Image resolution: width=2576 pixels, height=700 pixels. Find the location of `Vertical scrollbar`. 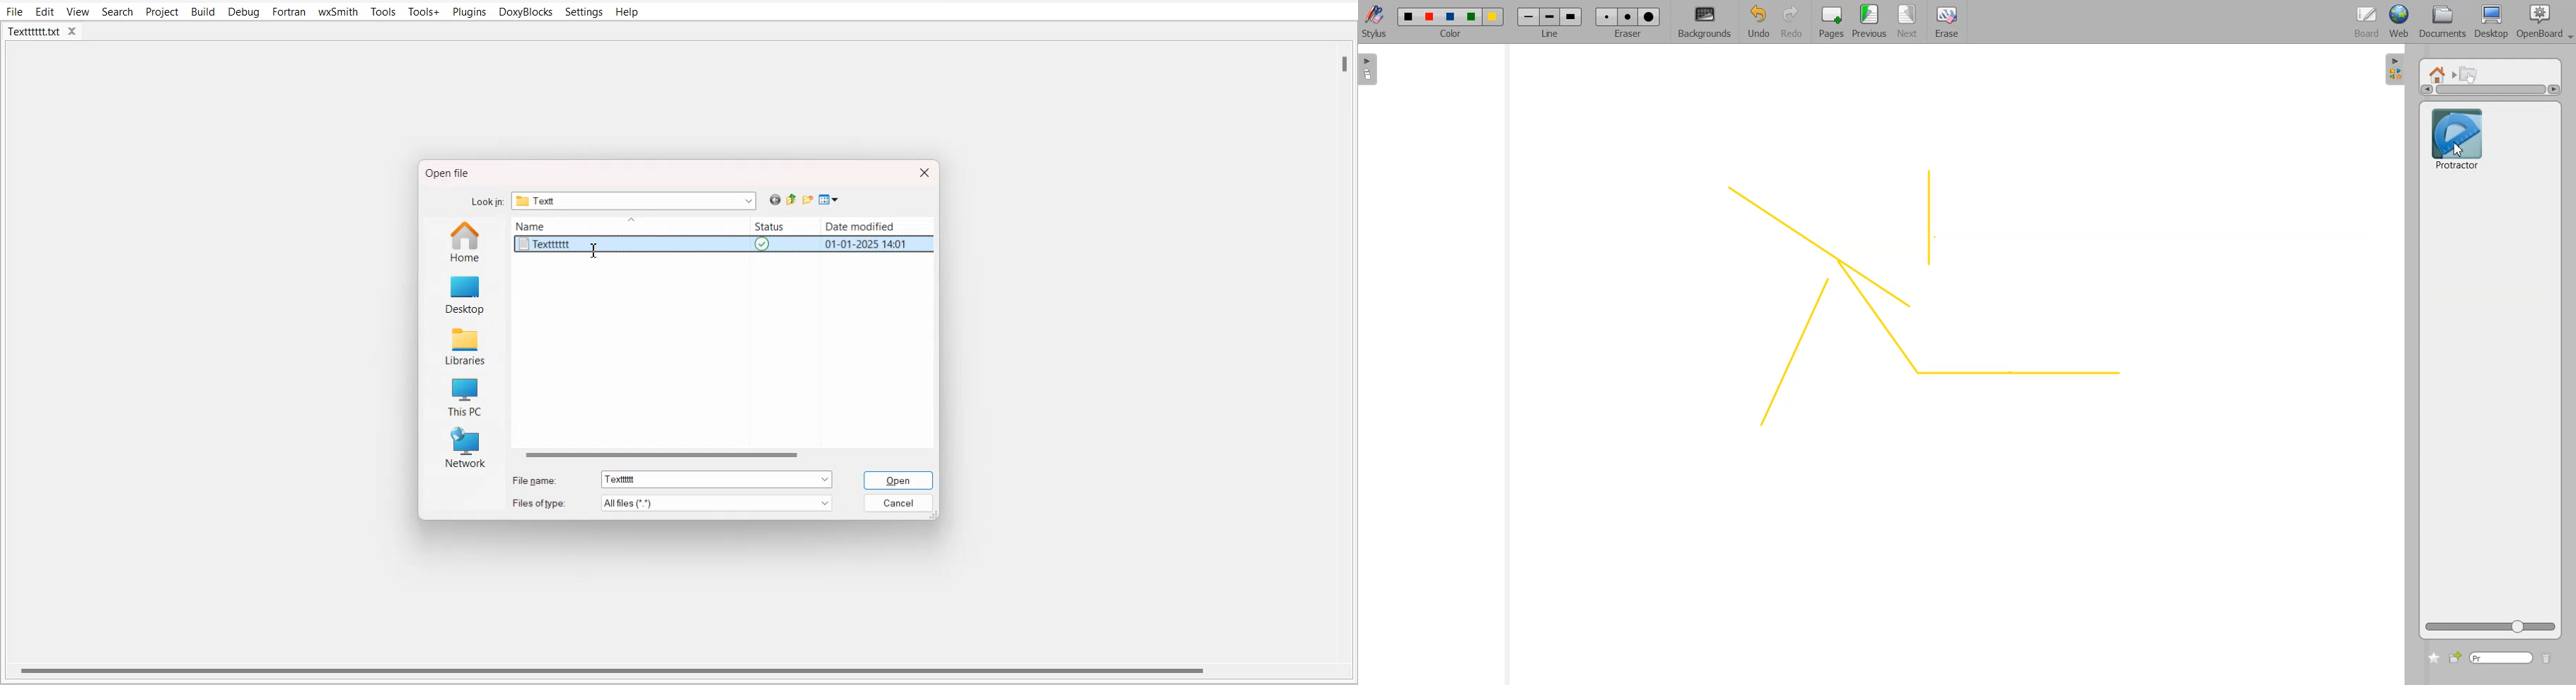

Vertical scrollbar is located at coordinates (2490, 90).